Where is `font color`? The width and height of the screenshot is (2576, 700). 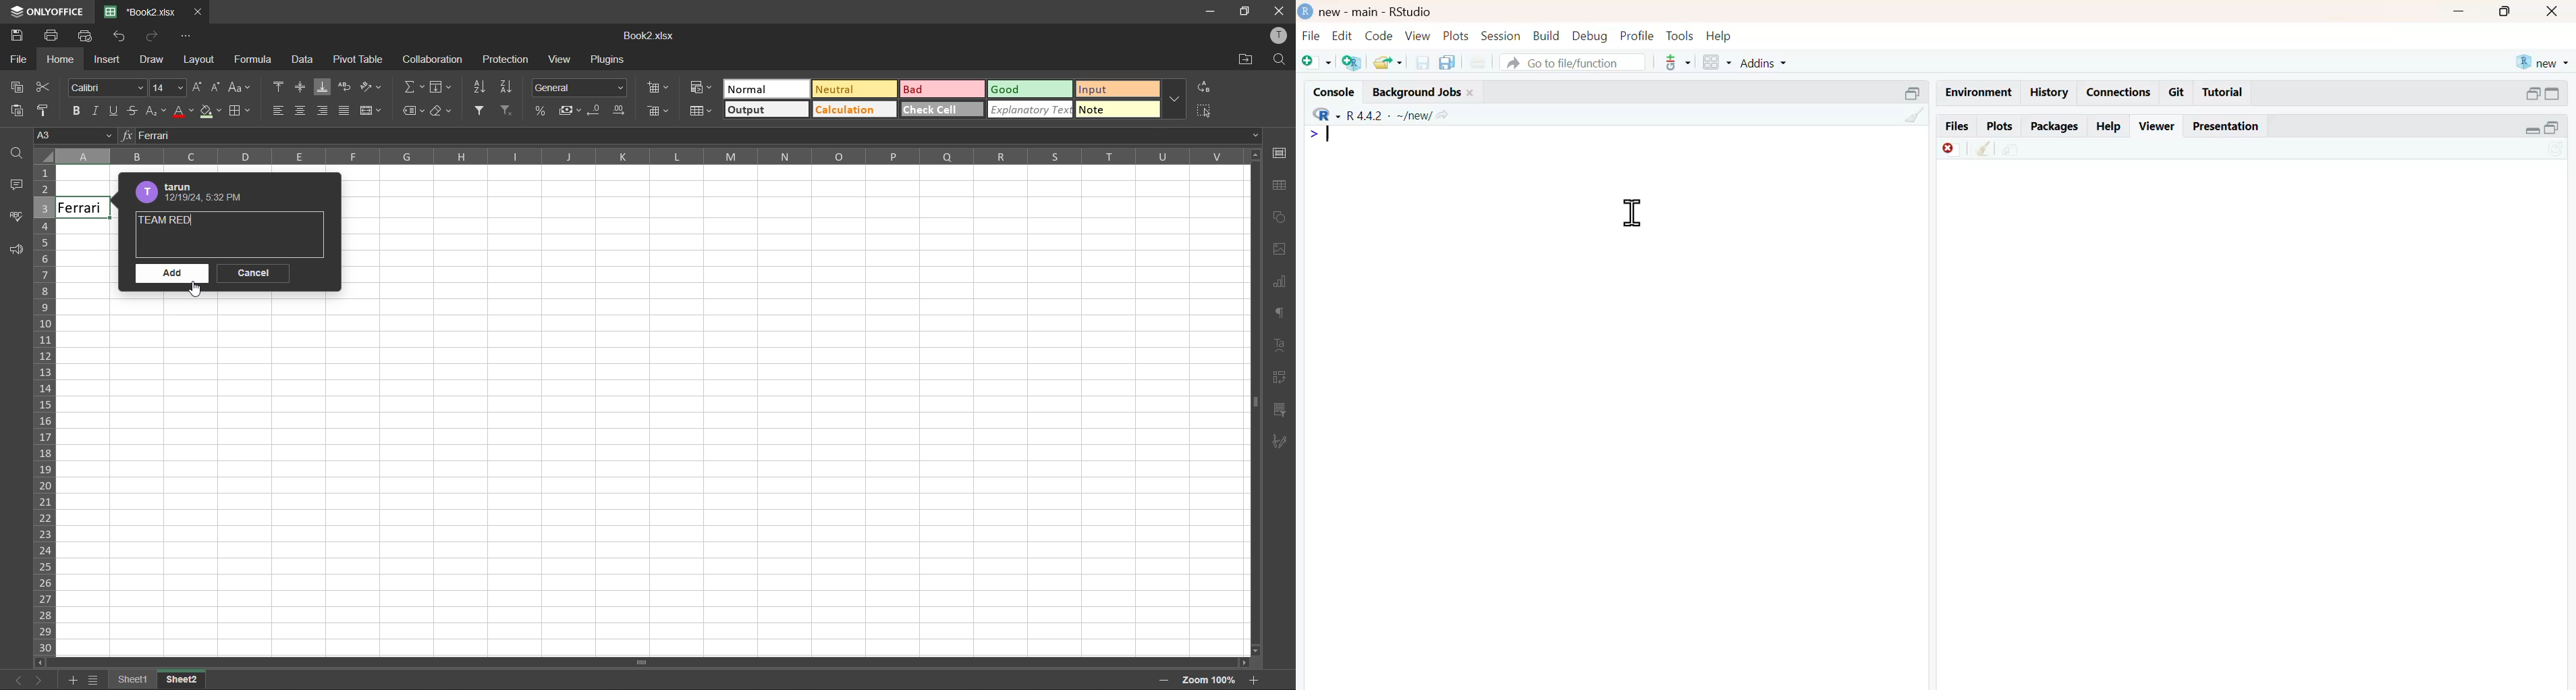
font color is located at coordinates (182, 112).